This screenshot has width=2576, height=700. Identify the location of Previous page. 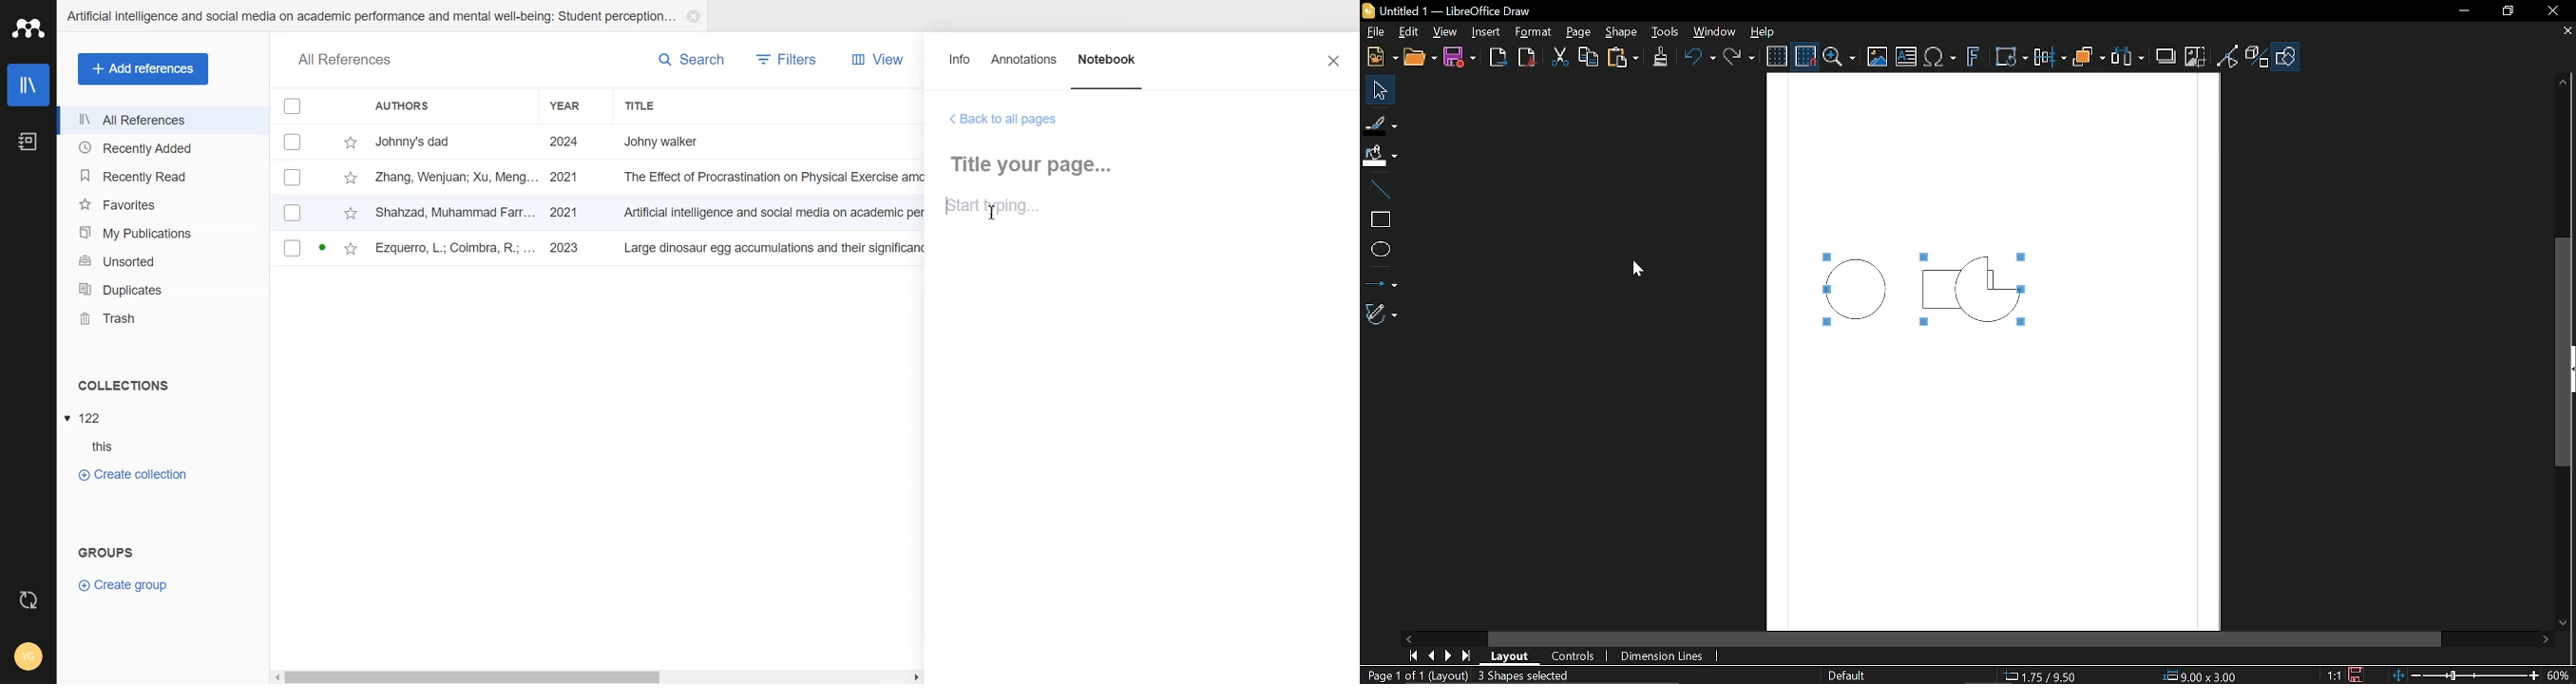
(1428, 656).